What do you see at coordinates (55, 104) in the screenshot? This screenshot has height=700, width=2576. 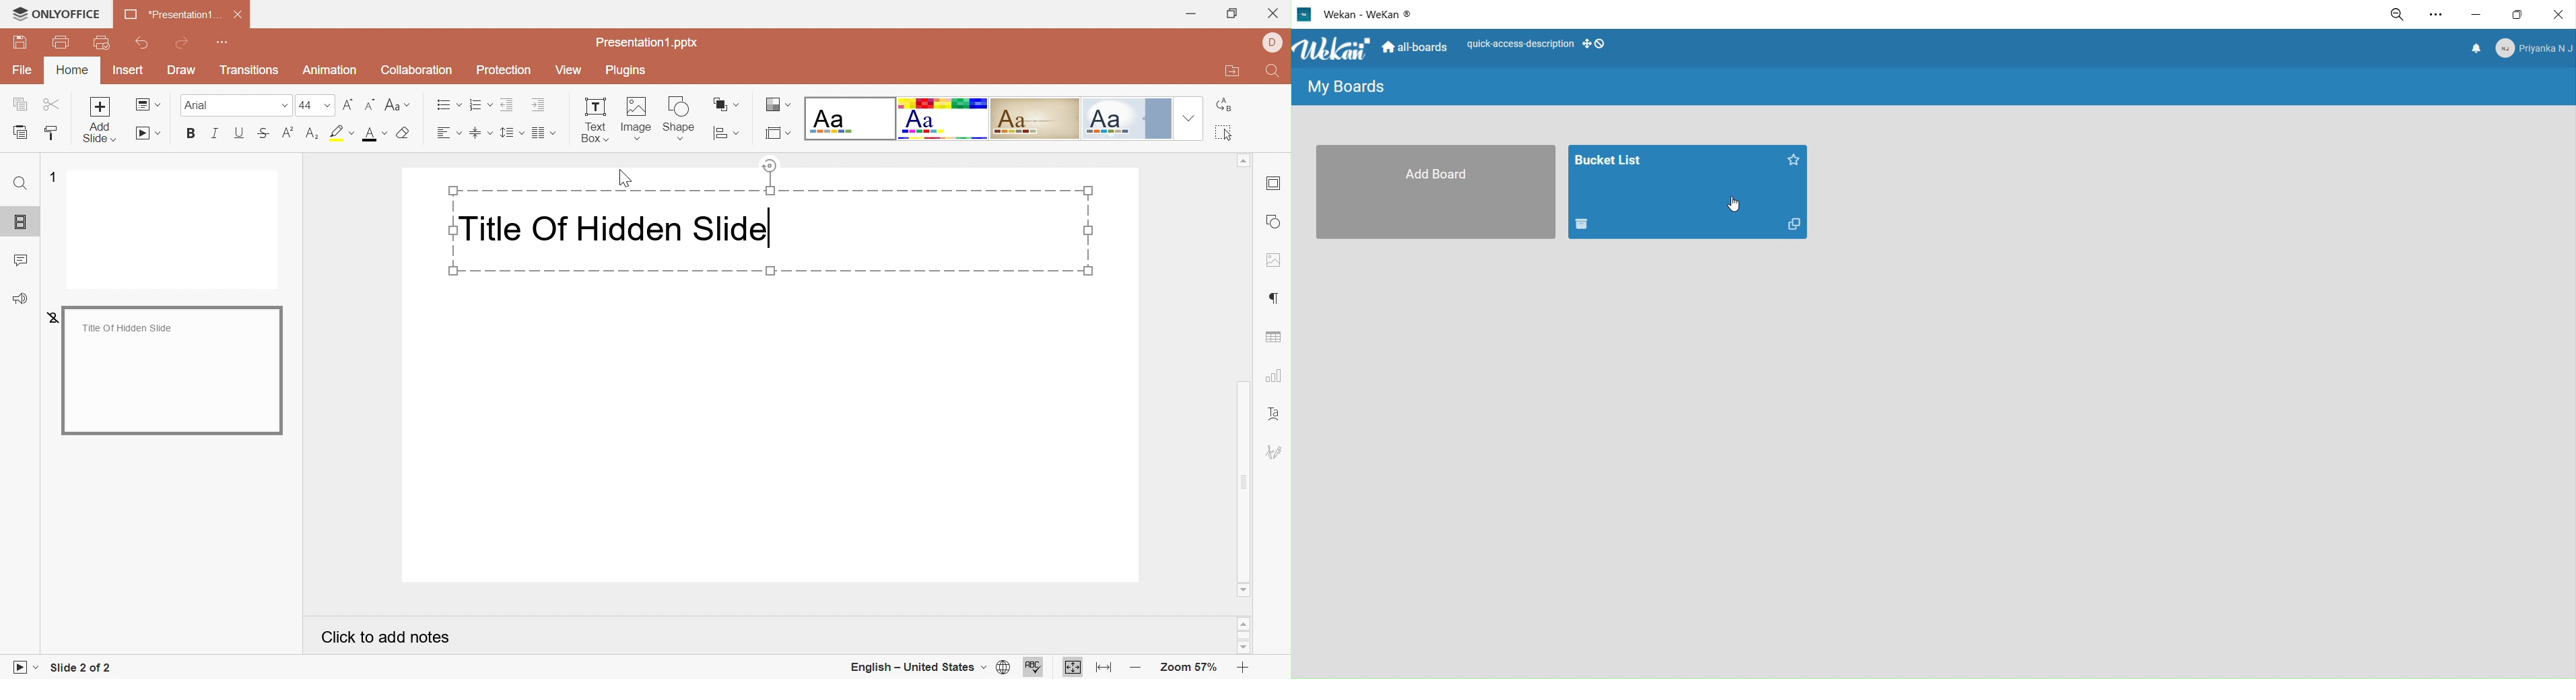 I see `Cut` at bounding box center [55, 104].